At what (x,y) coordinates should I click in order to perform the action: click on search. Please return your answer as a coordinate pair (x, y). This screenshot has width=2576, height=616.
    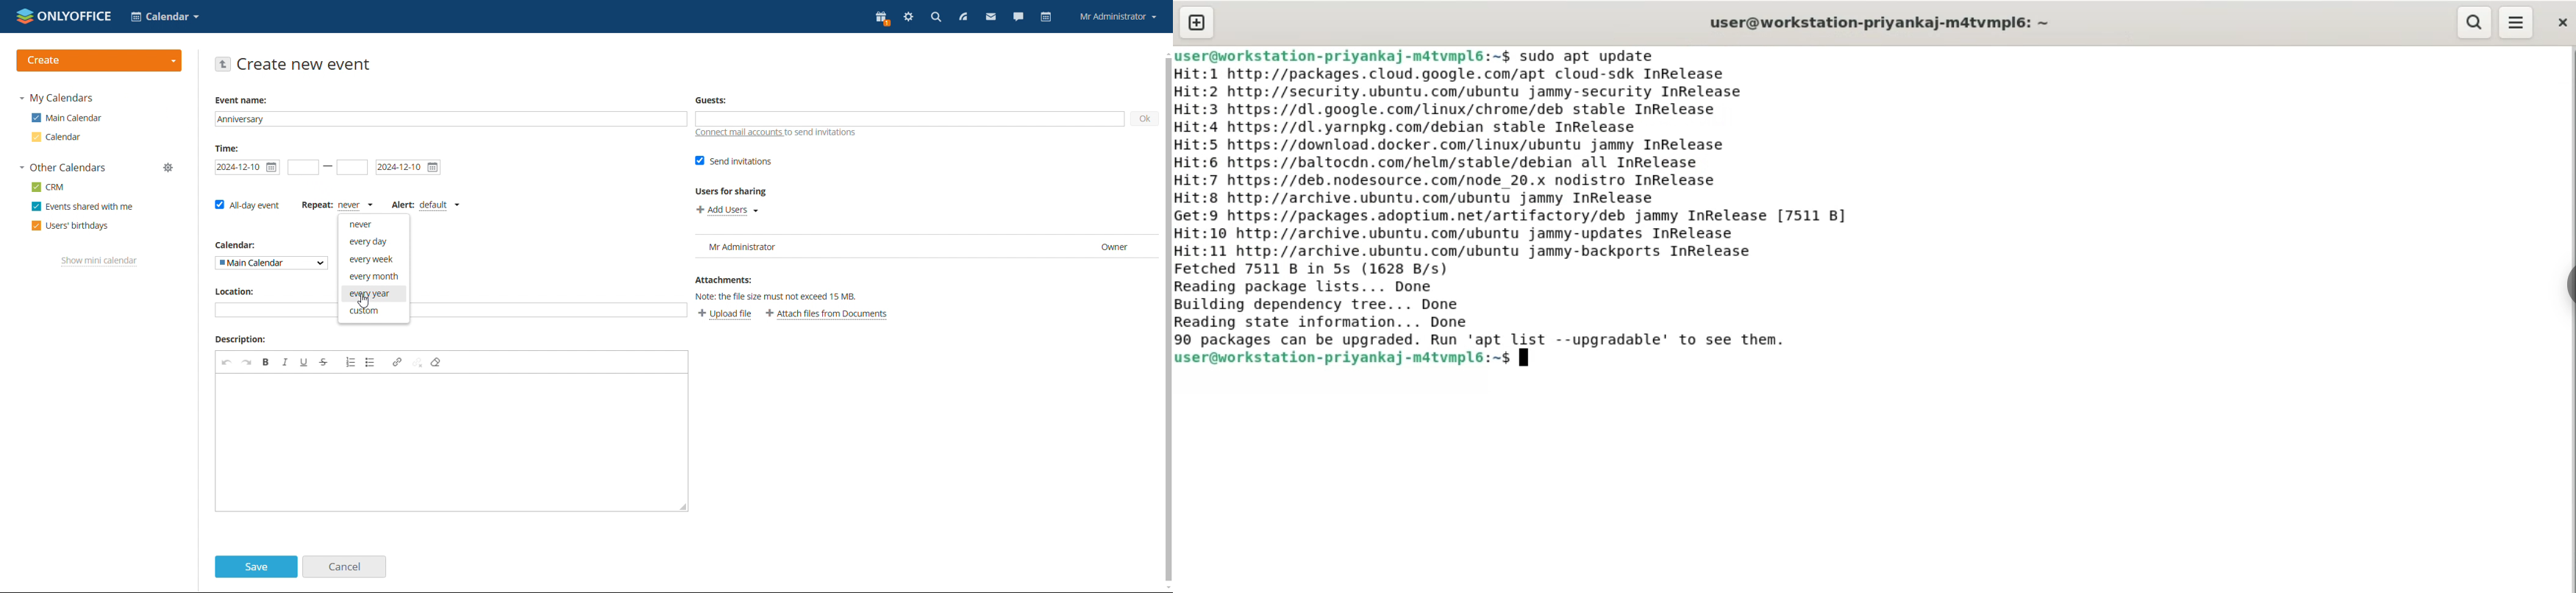
    Looking at the image, I should click on (934, 17).